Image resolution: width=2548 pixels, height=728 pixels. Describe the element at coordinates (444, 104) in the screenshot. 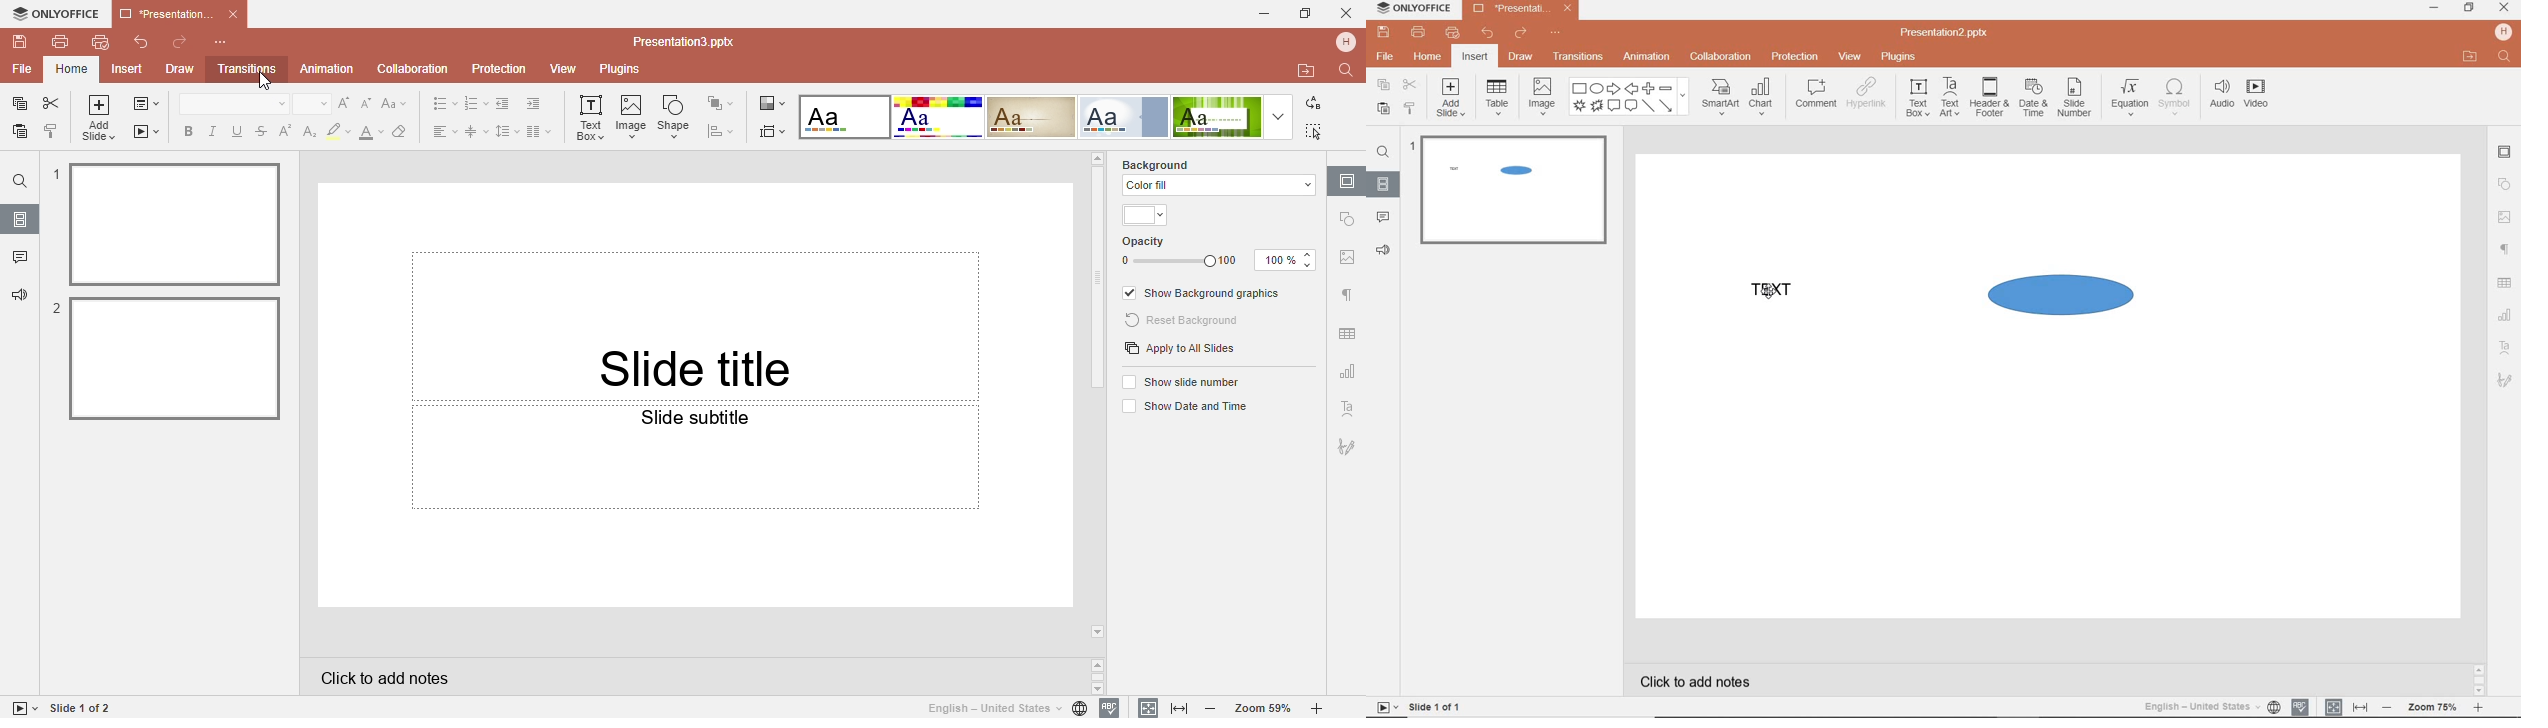

I see `Bullets` at that location.